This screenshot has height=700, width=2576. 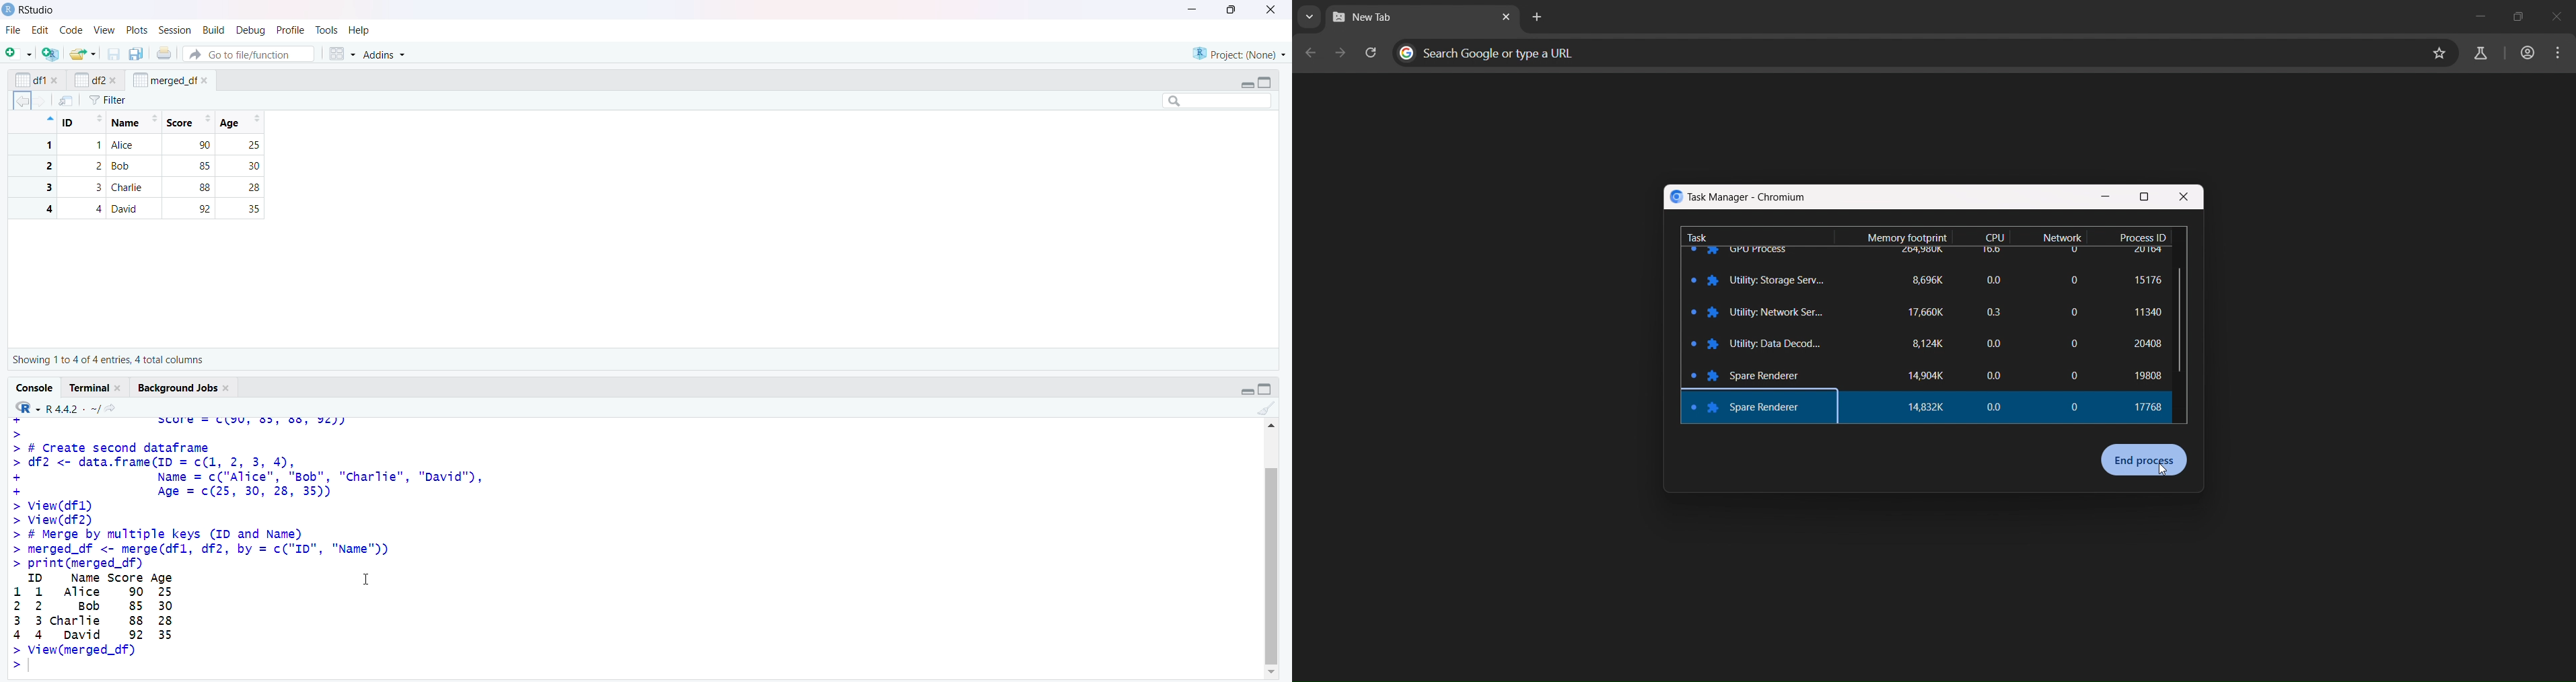 What do you see at coordinates (1271, 425) in the screenshot?
I see `scroll up` at bounding box center [1271, 425].